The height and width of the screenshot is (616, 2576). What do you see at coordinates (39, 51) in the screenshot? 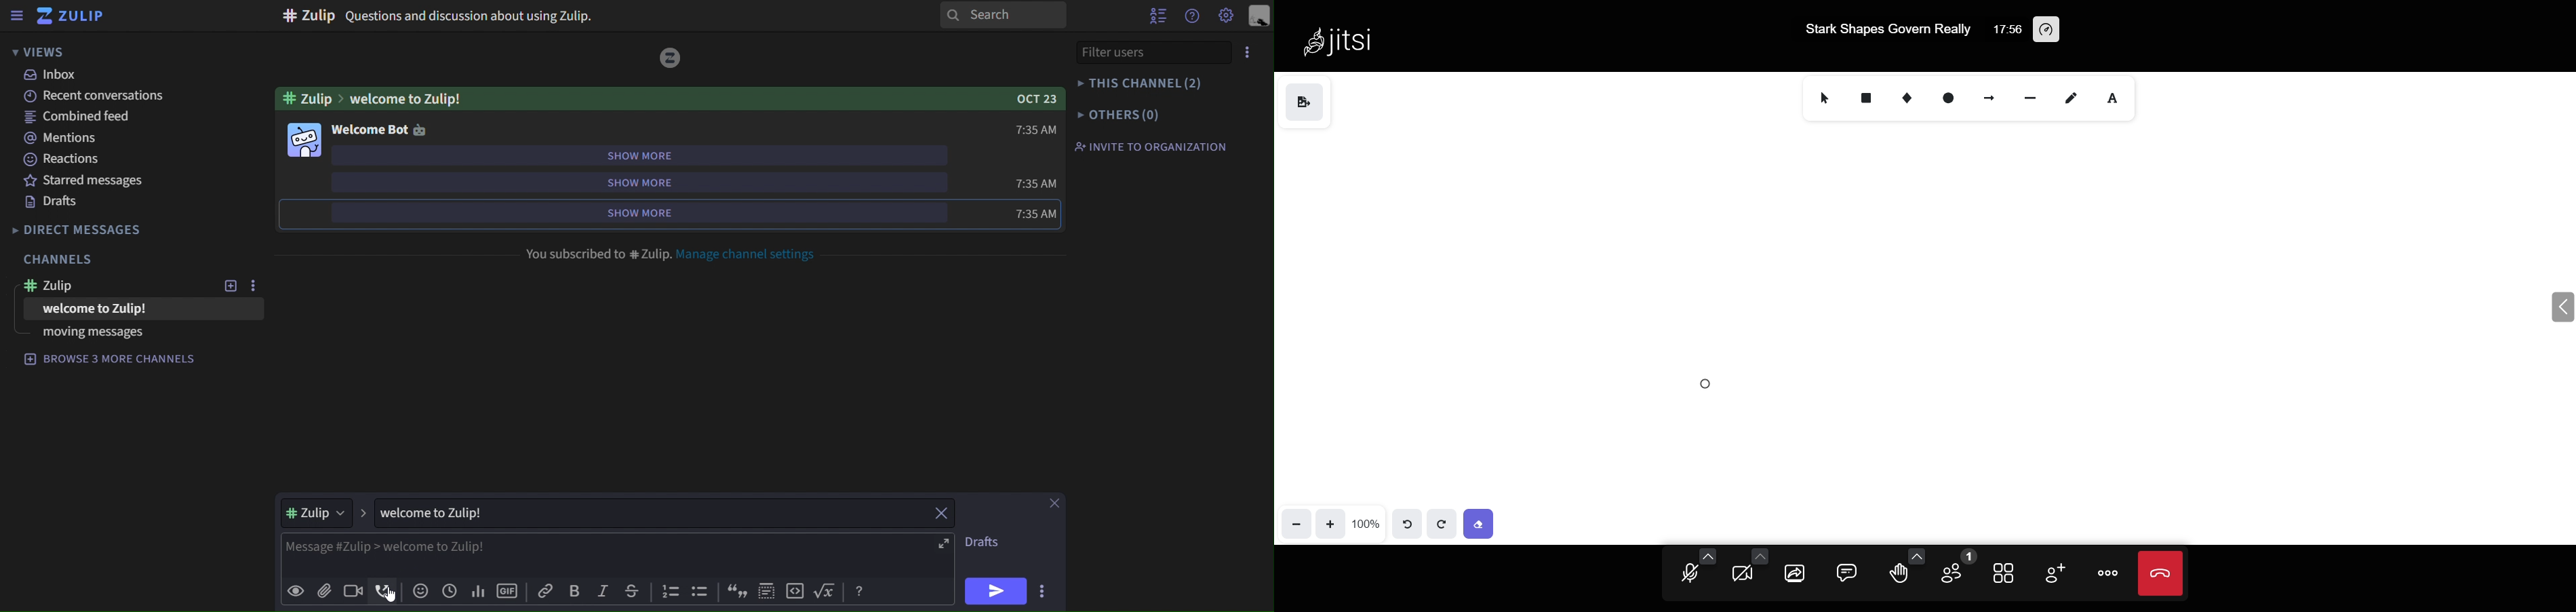
I see `views` at bounding box center [39, 51].